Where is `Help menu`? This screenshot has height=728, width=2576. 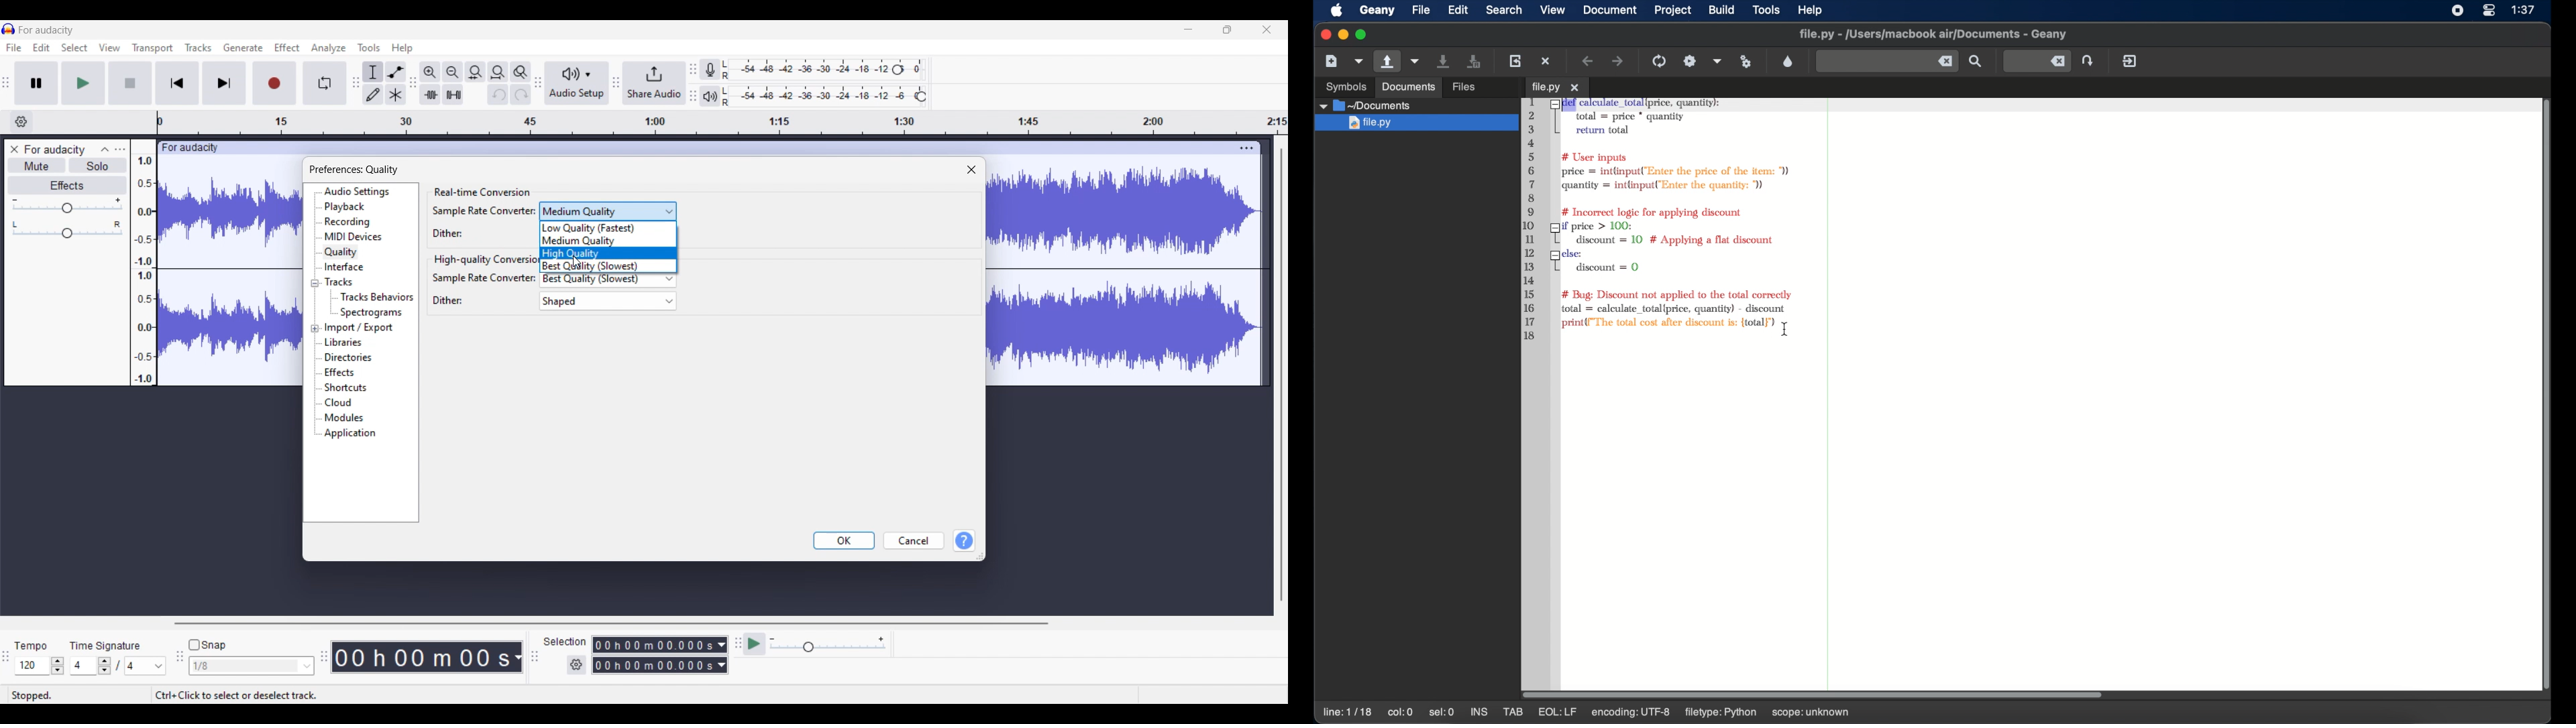
Help menu is located at coordinates (402, 49).